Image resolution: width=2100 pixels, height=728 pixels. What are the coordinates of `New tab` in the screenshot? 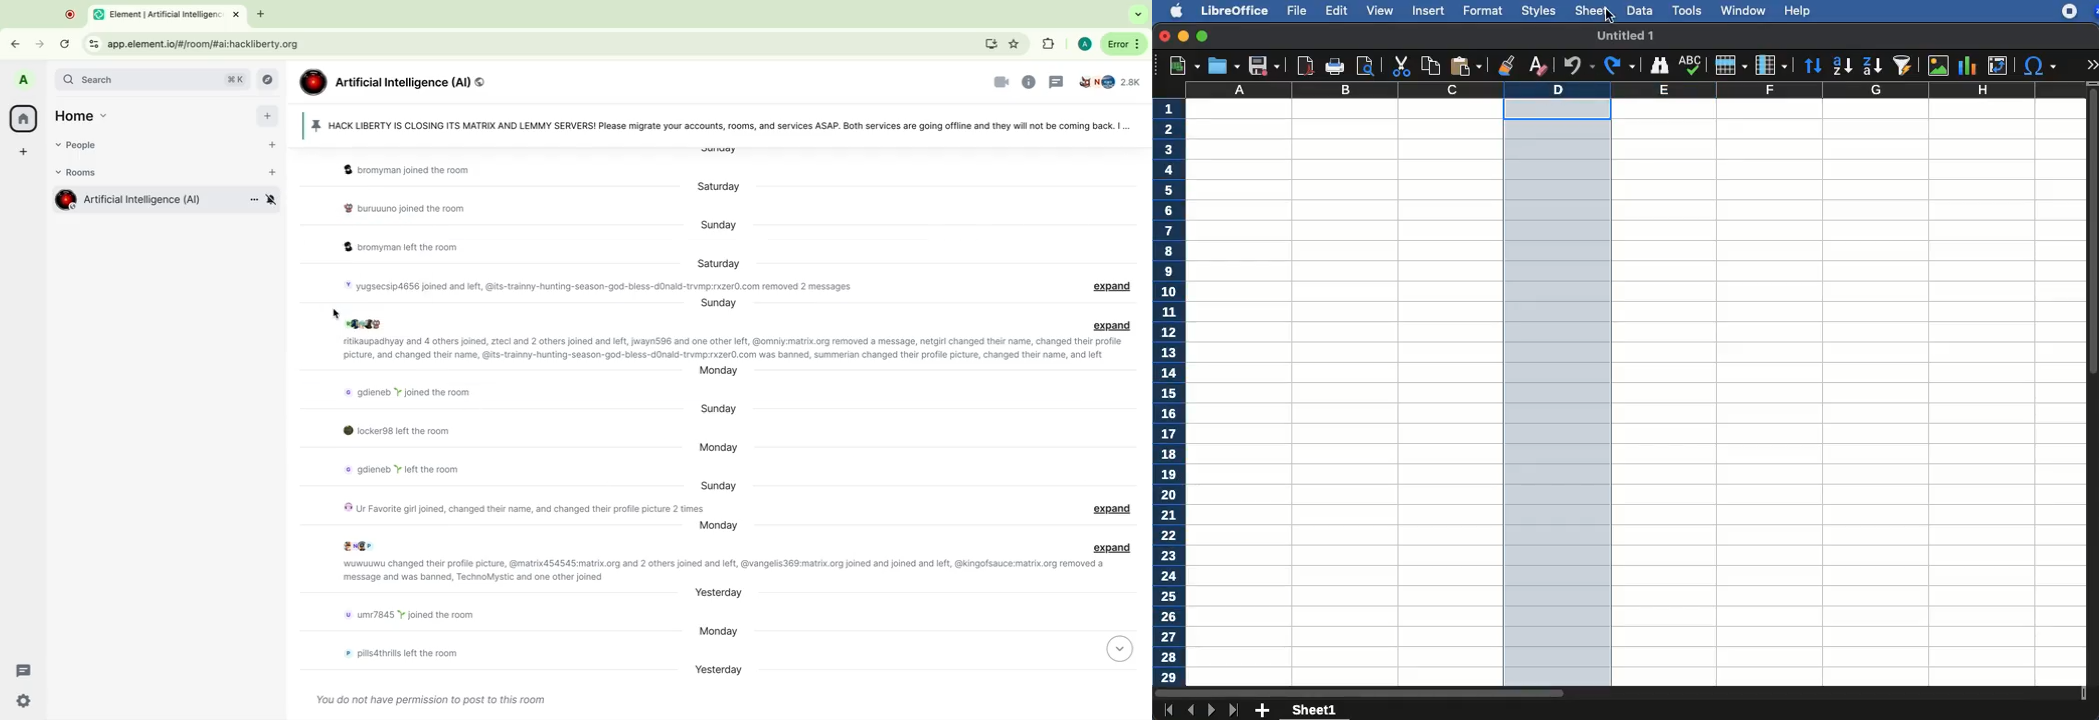 It's located at (263, 14).